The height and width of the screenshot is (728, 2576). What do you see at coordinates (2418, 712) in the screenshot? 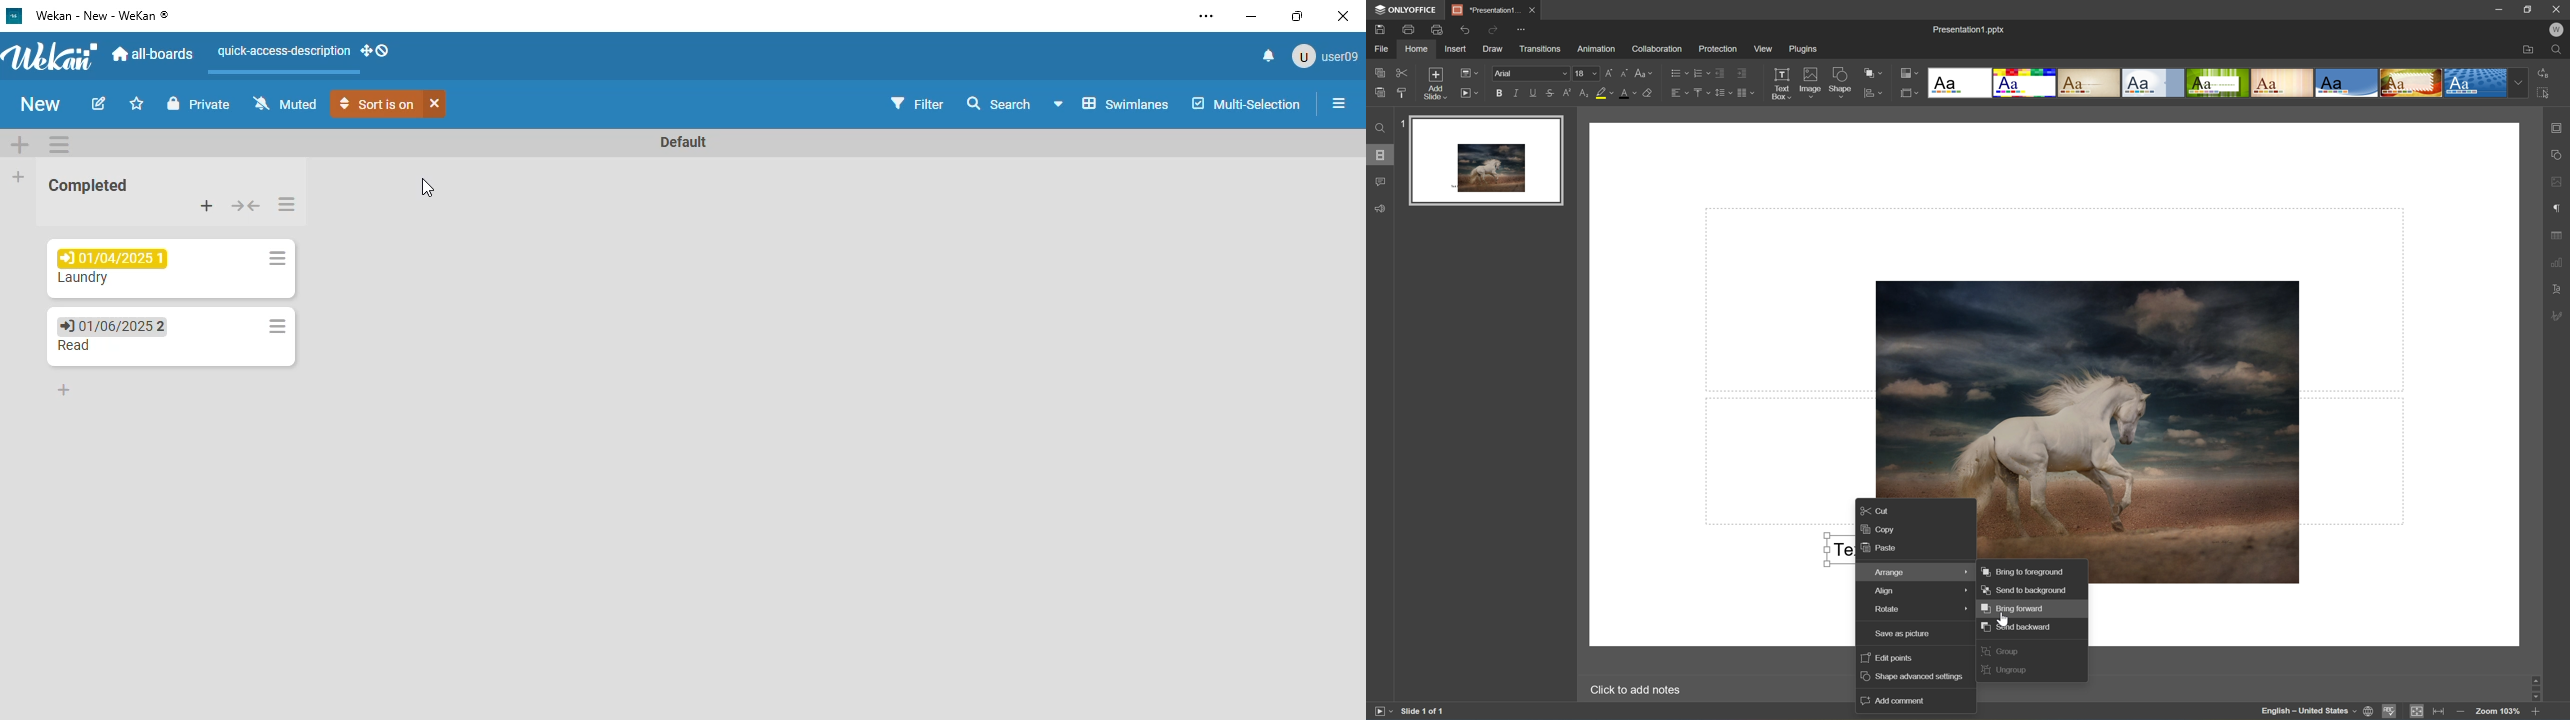
I see `Fit to slide` at bounding box center [2418, 712].